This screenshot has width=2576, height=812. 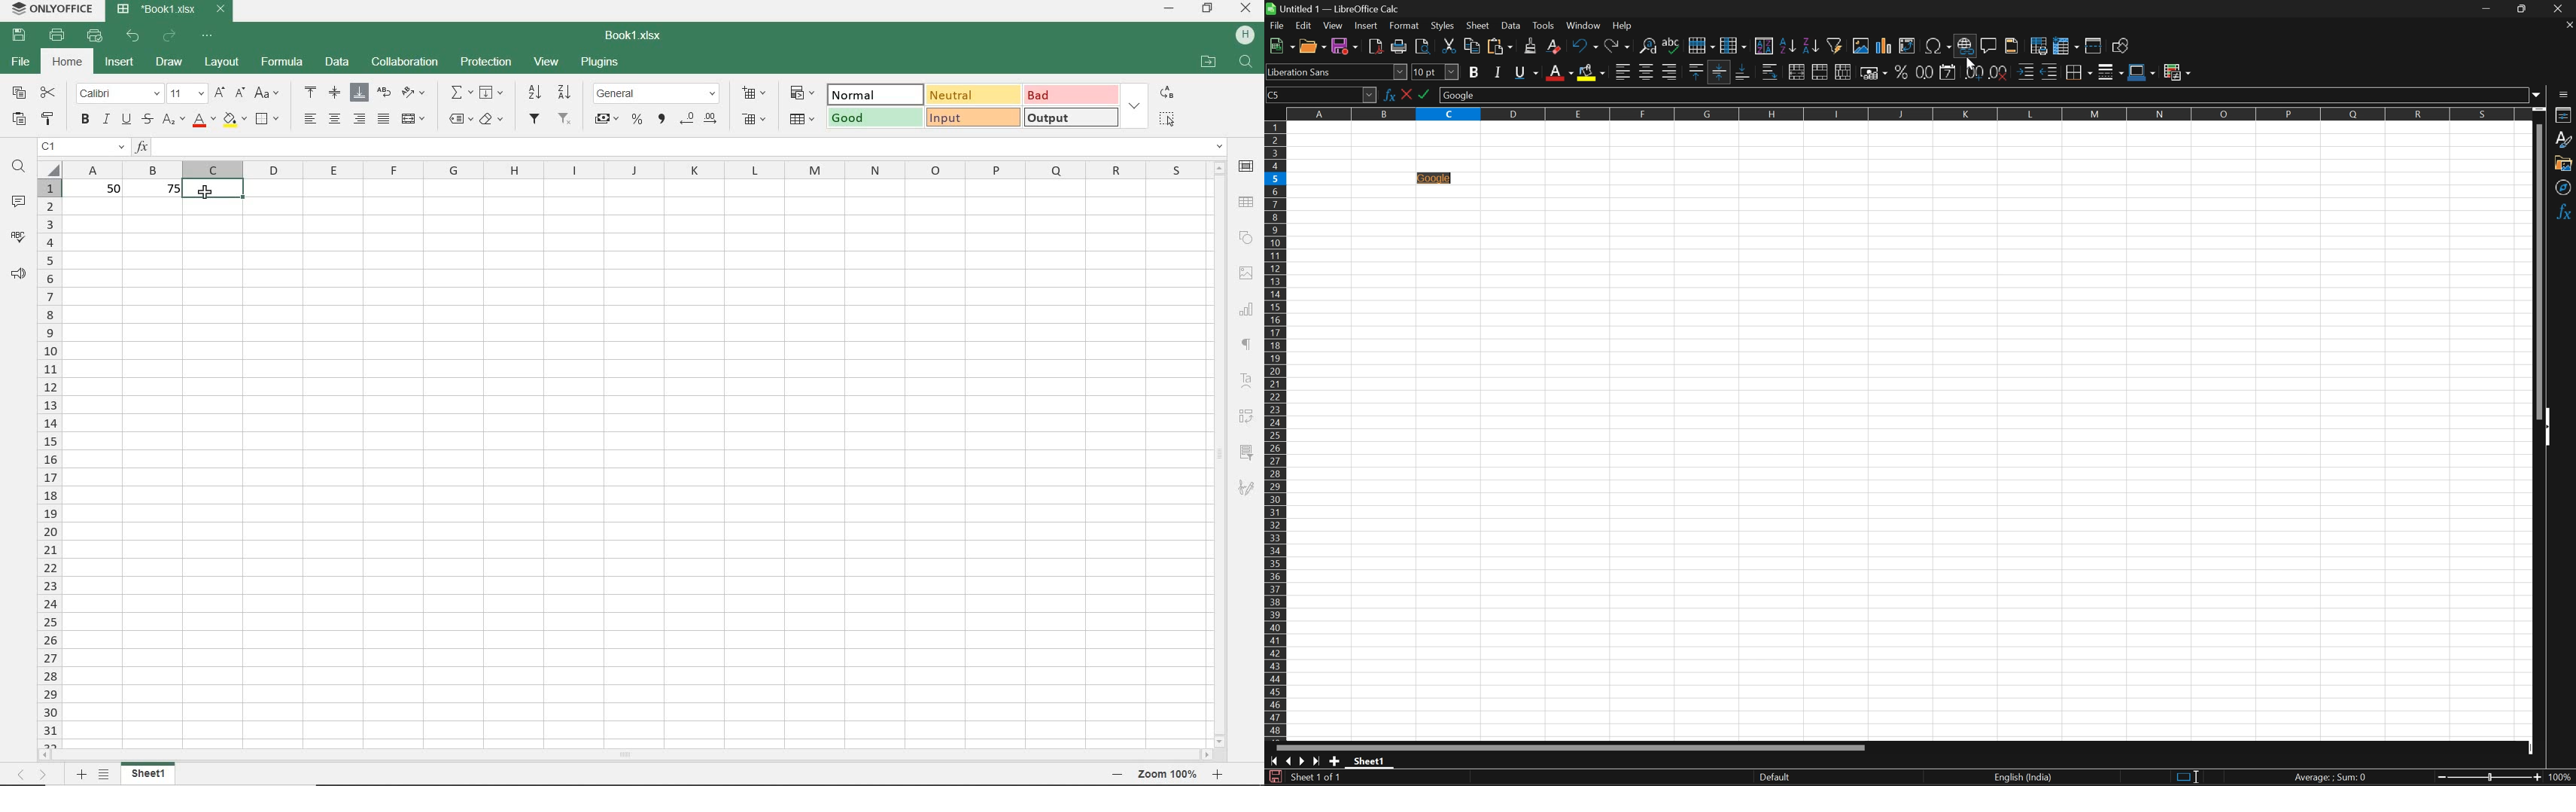 I want to click on scrollbar, so click(x=1222, y=453).